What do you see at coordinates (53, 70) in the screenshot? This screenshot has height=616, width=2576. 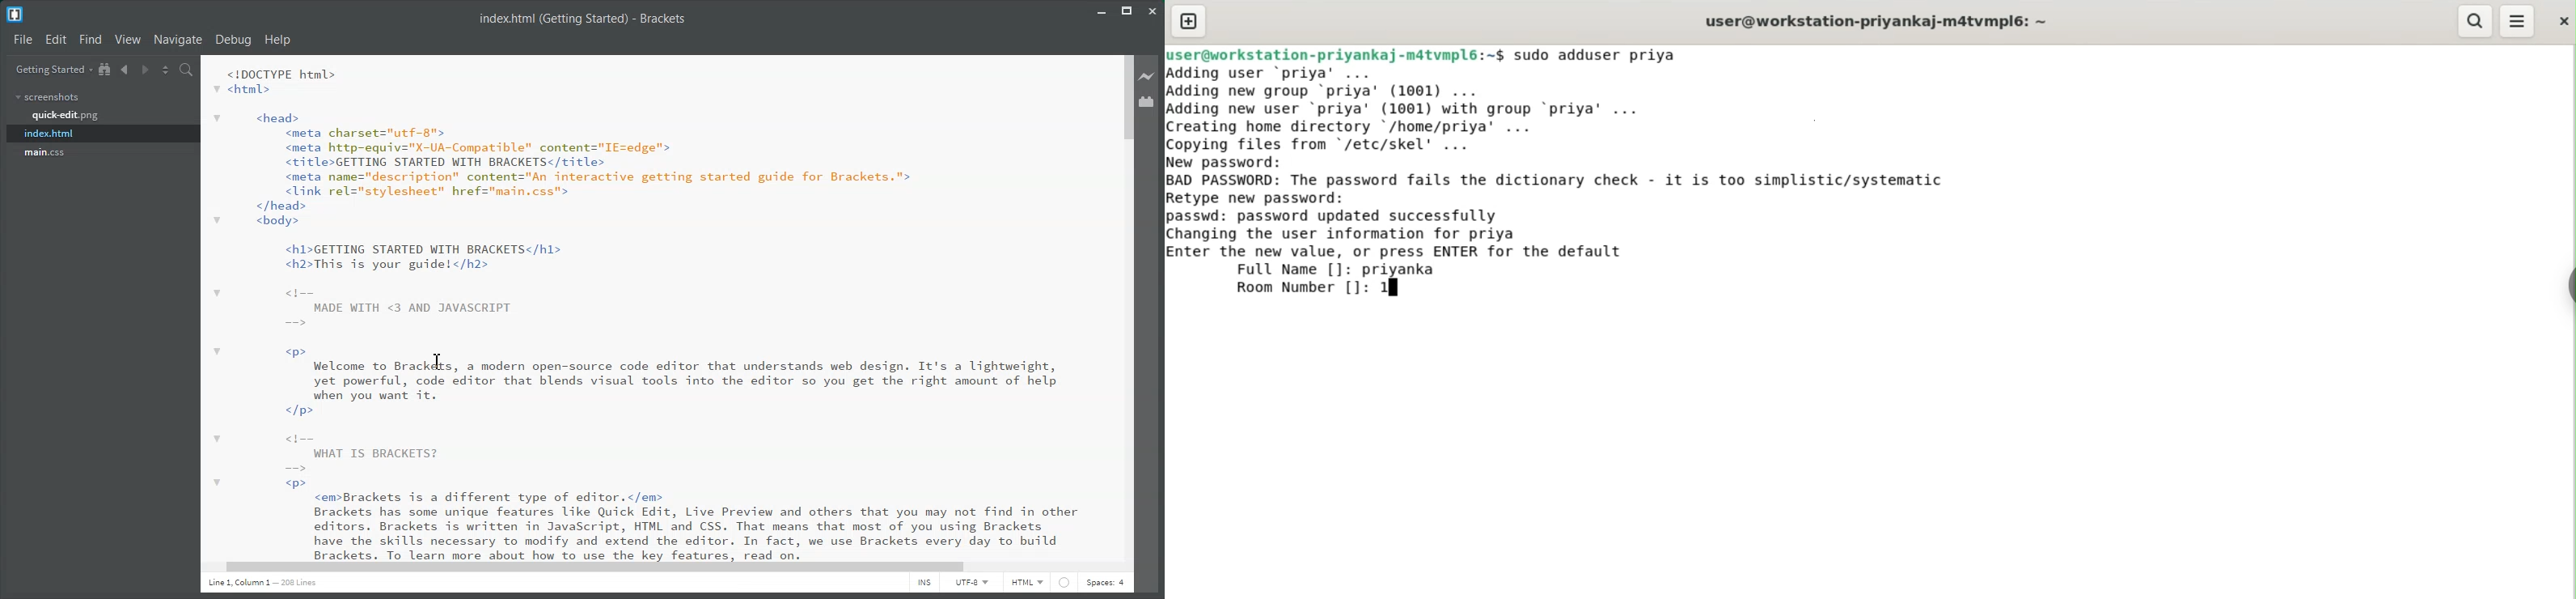 I see `Getting Started` at bounding box center [53, 70].